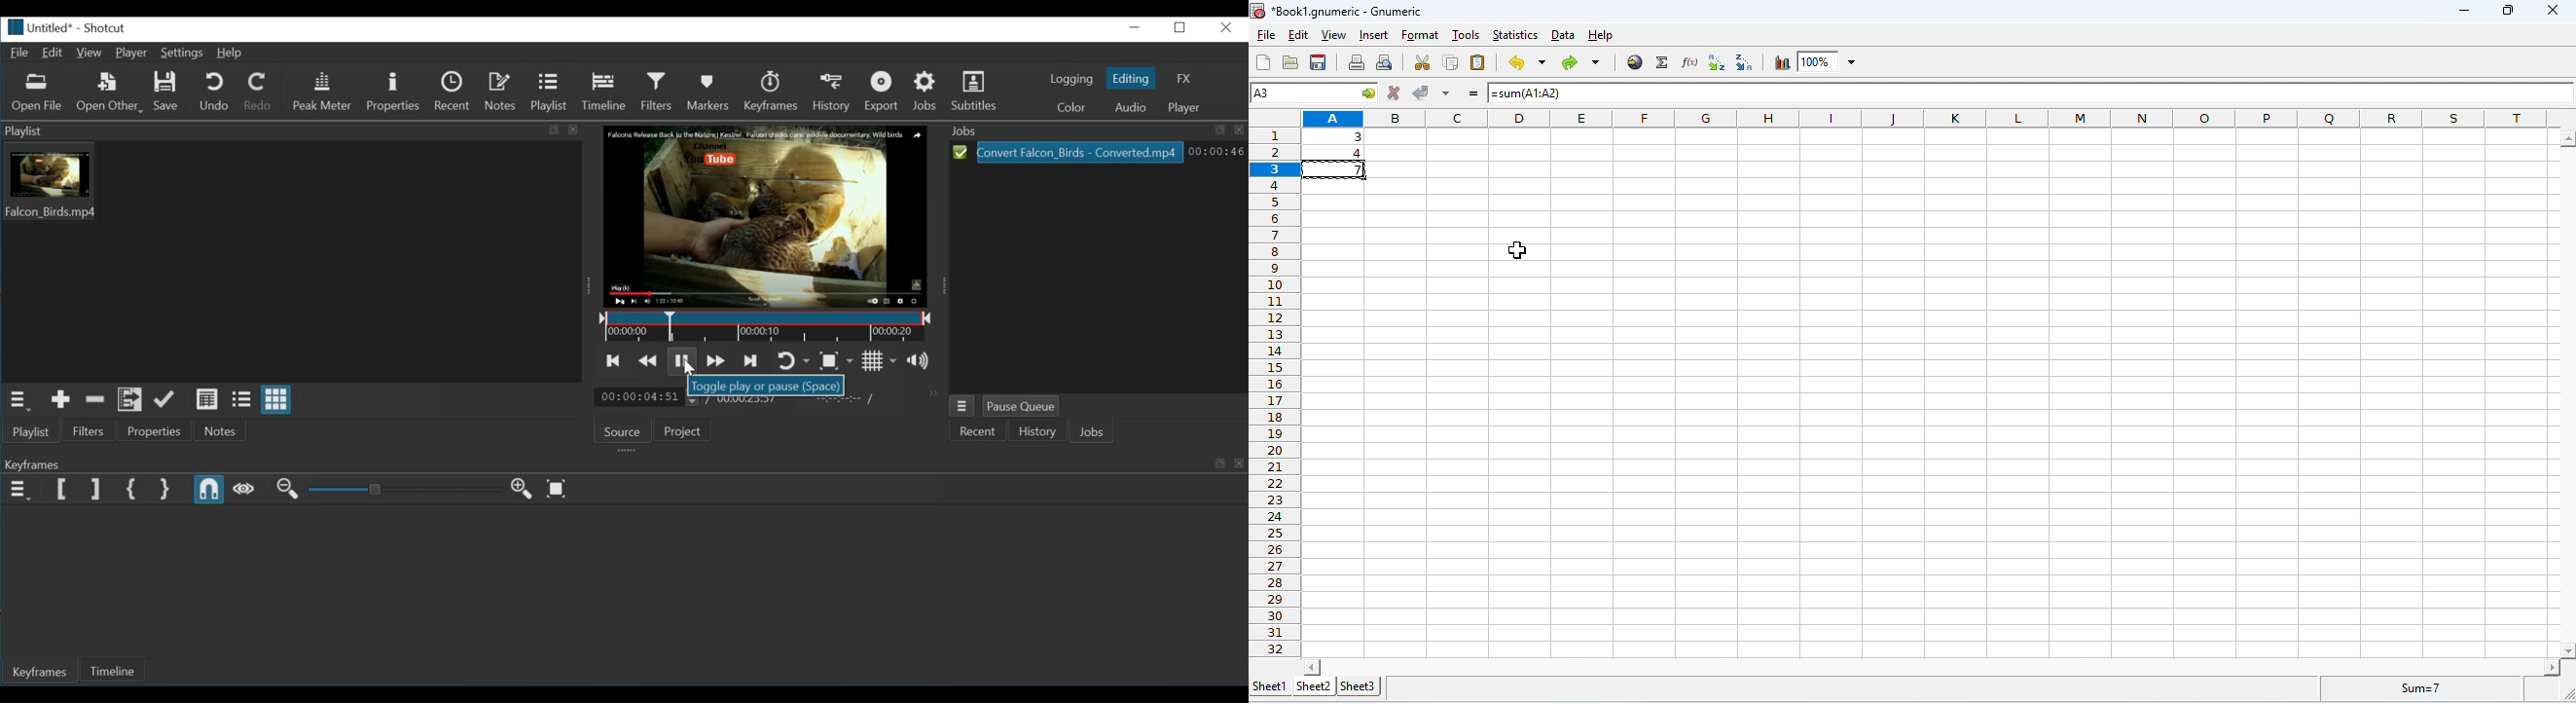 The image size is (2576, 728). What do you see at coordinates (1359, 686) in the screenshot?
I see `sheet 3` at bounding box center [1359, 686].